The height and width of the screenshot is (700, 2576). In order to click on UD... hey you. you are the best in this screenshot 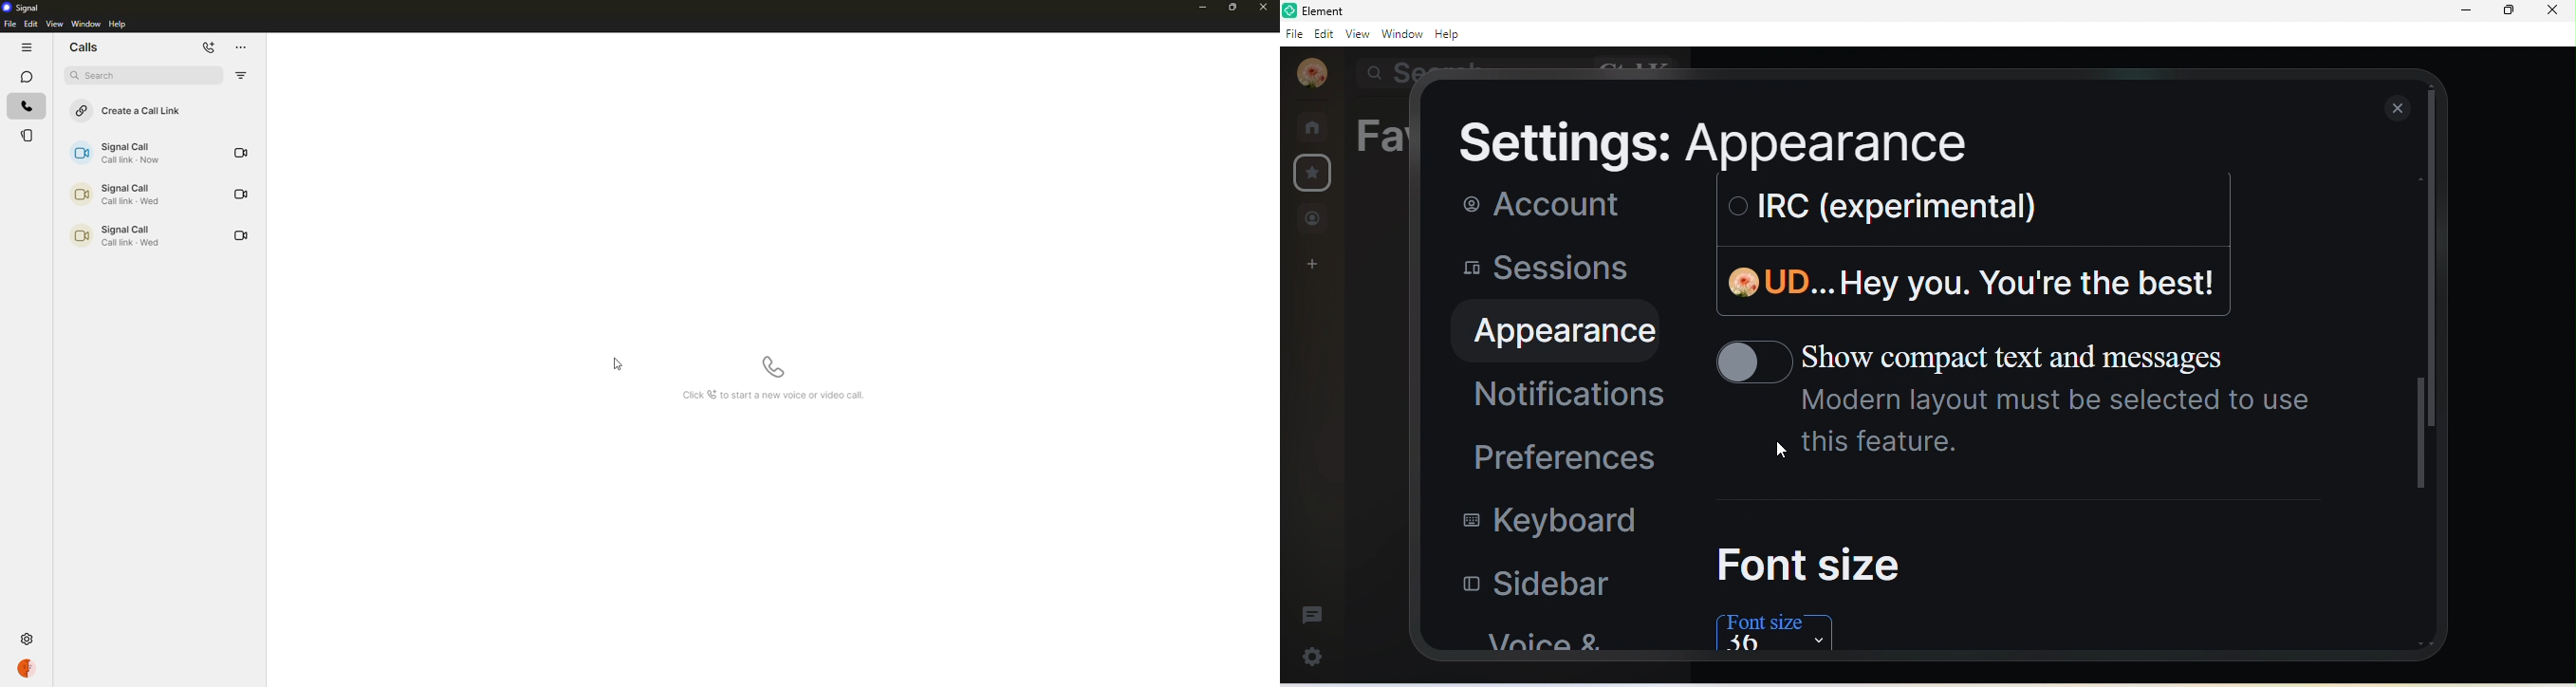, I will do `click(1966, 281)`.